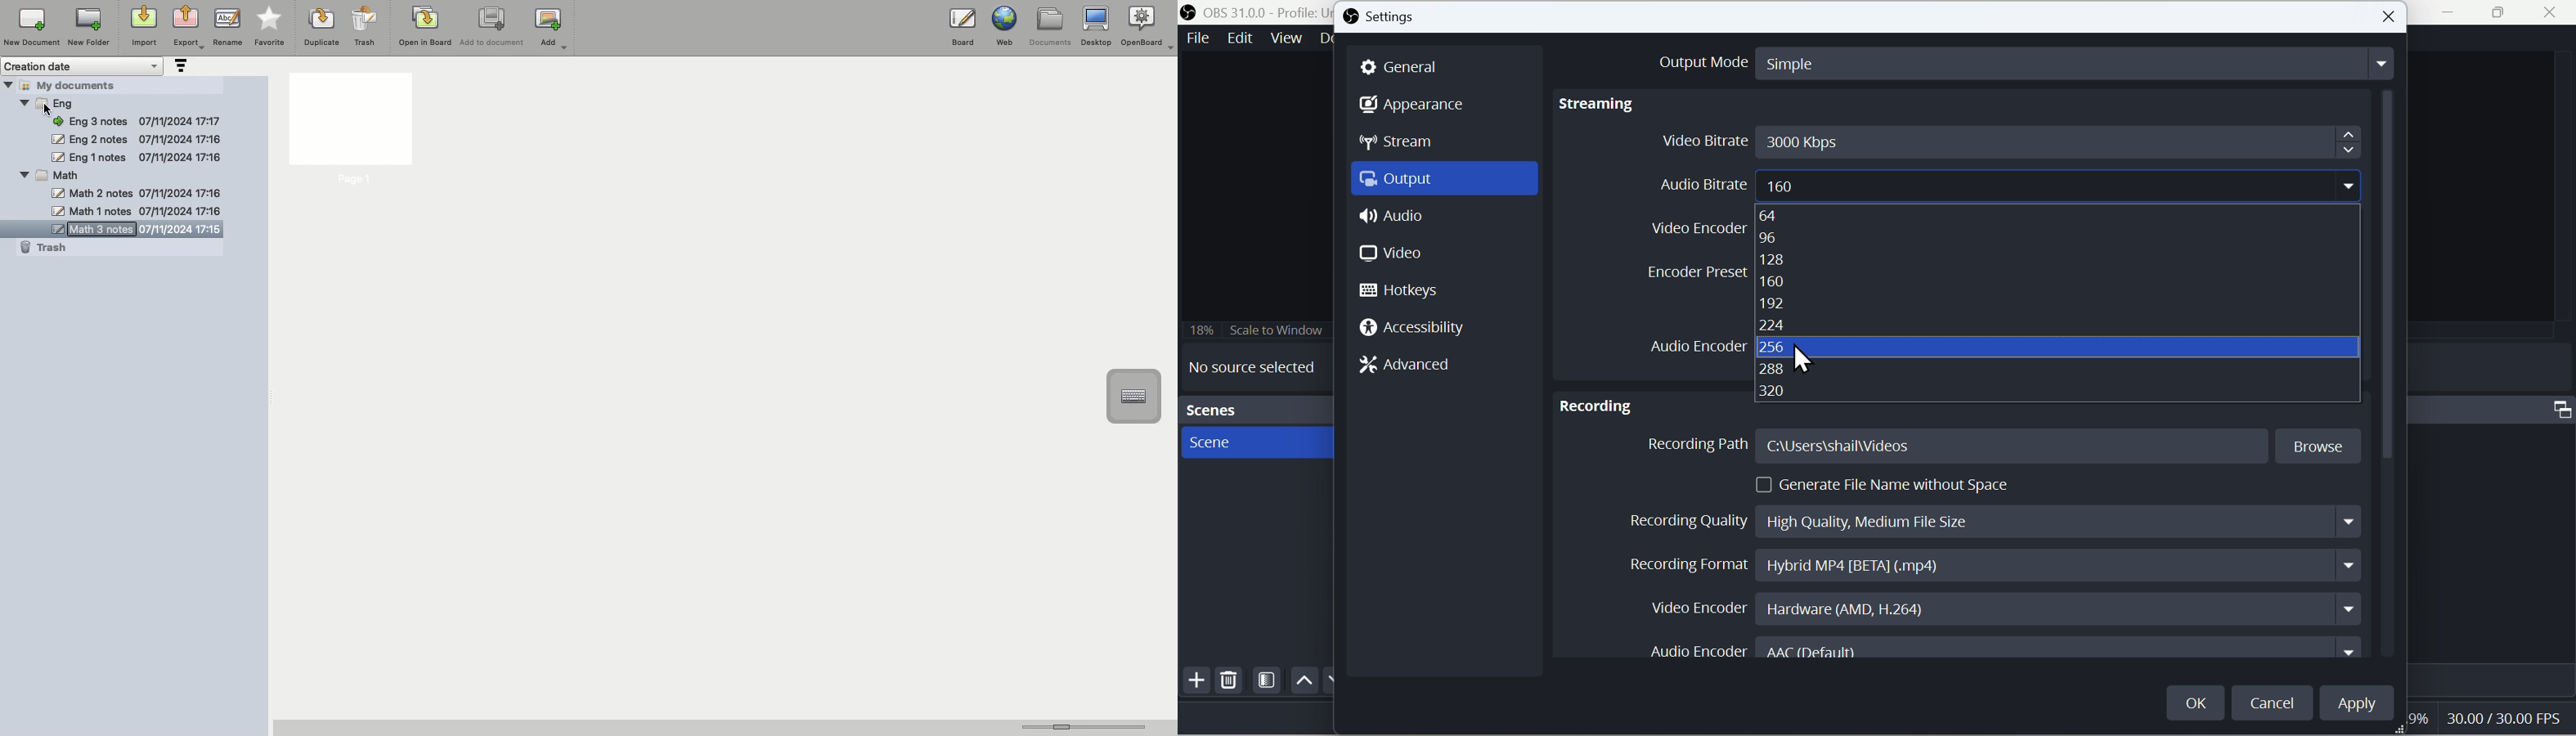  I want to click on New folder, so click(88, 28).